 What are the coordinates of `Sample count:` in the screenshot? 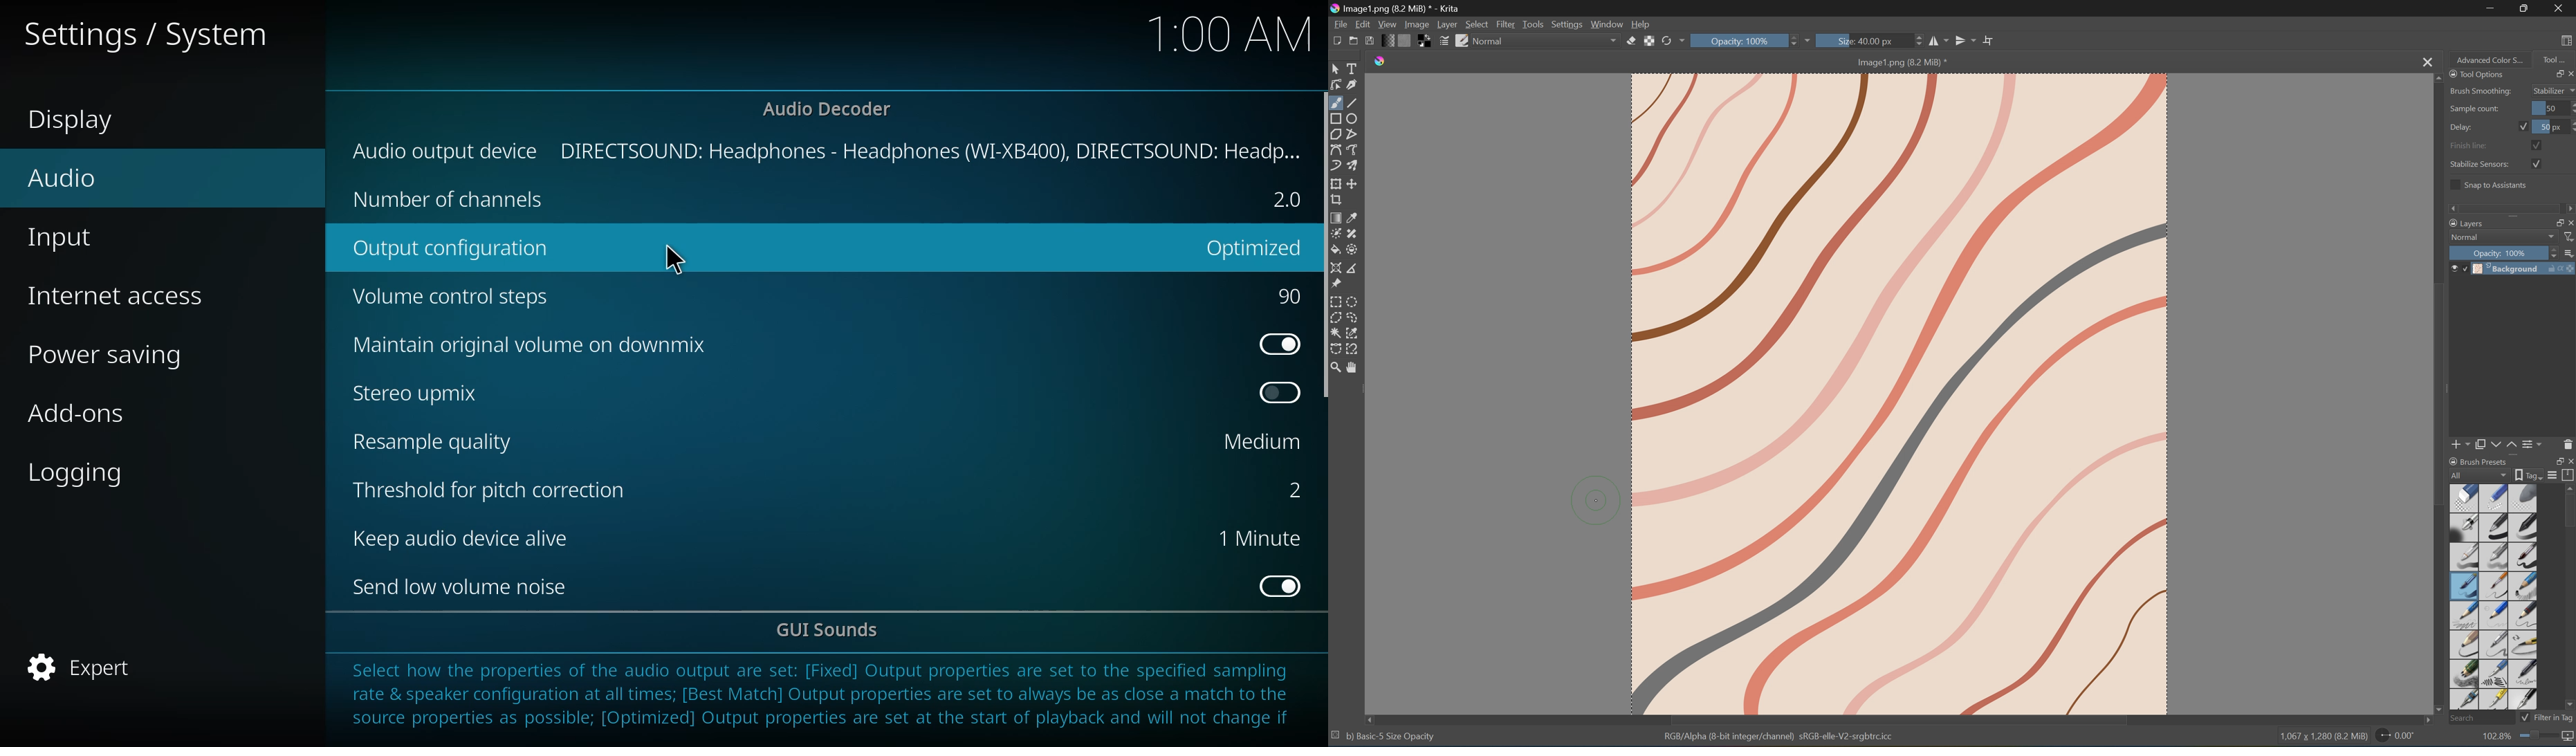 It's located at (2473, 110).